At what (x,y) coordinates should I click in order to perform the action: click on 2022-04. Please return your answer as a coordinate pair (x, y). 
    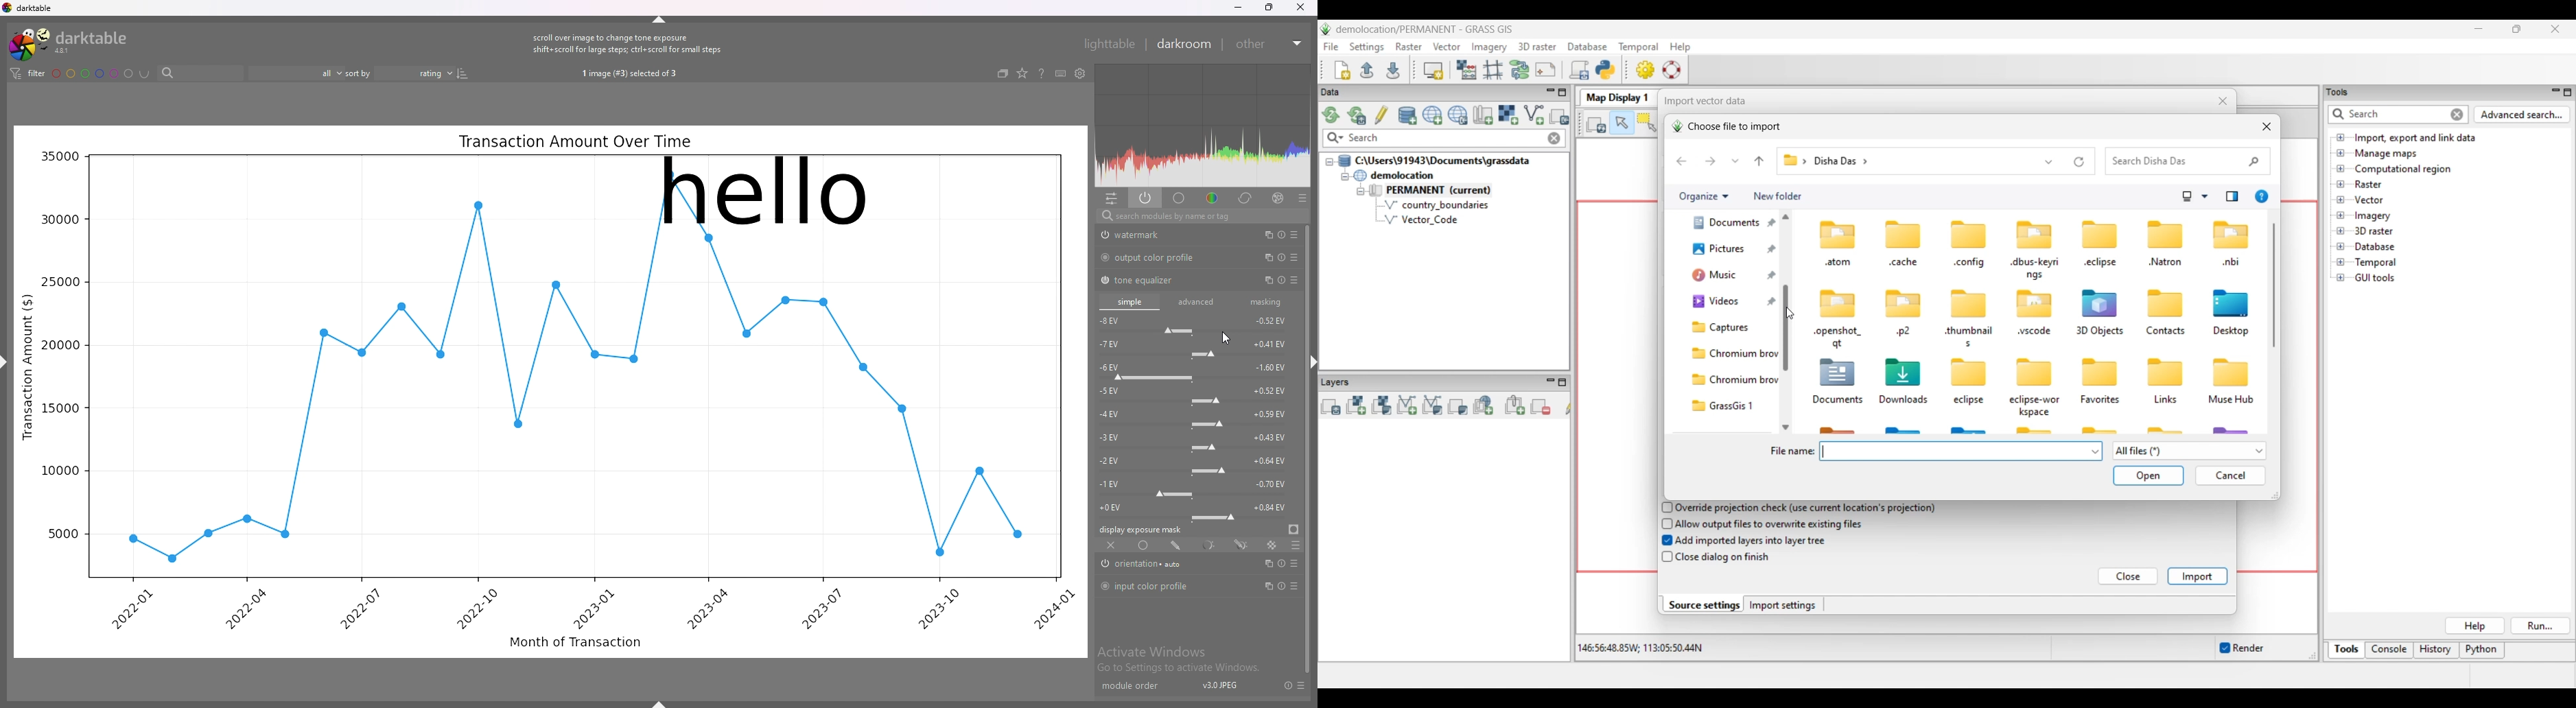
    Looking at the image, I should click on (245, 609).